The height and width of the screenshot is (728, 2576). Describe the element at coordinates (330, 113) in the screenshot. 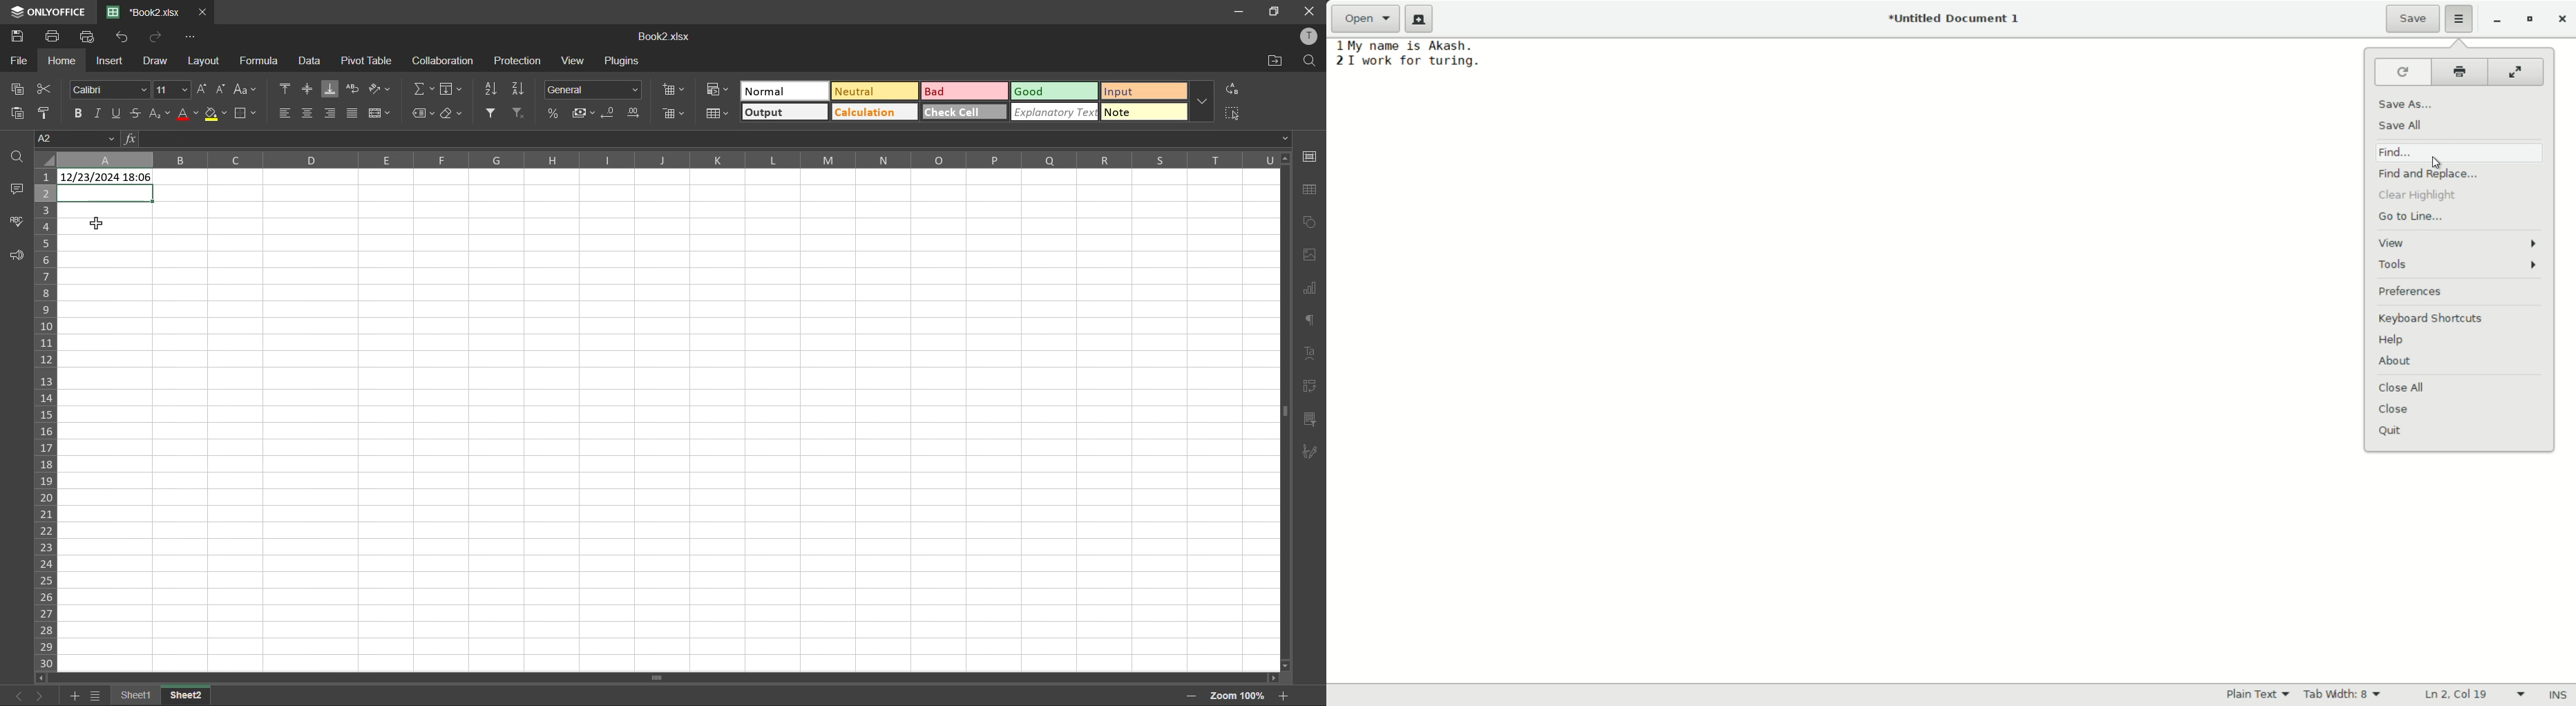

I see `align right` at that location.